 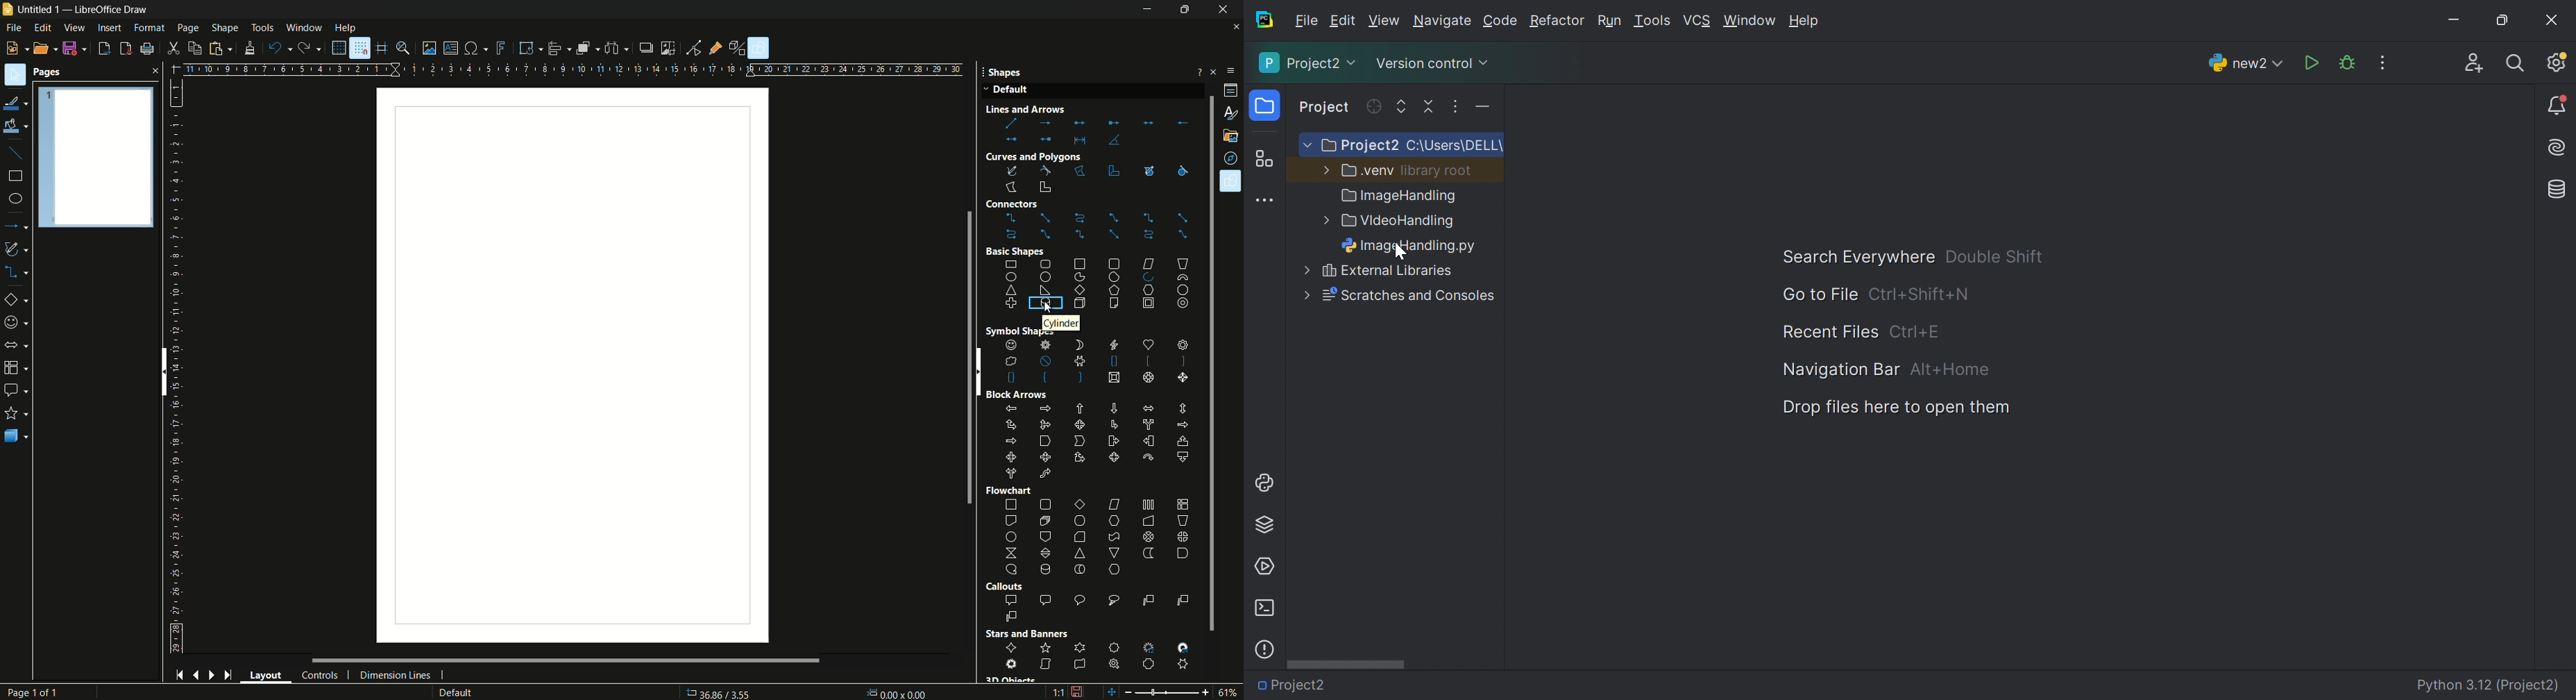 I want to click on Search everywhere, so click(x=2516, y=64).